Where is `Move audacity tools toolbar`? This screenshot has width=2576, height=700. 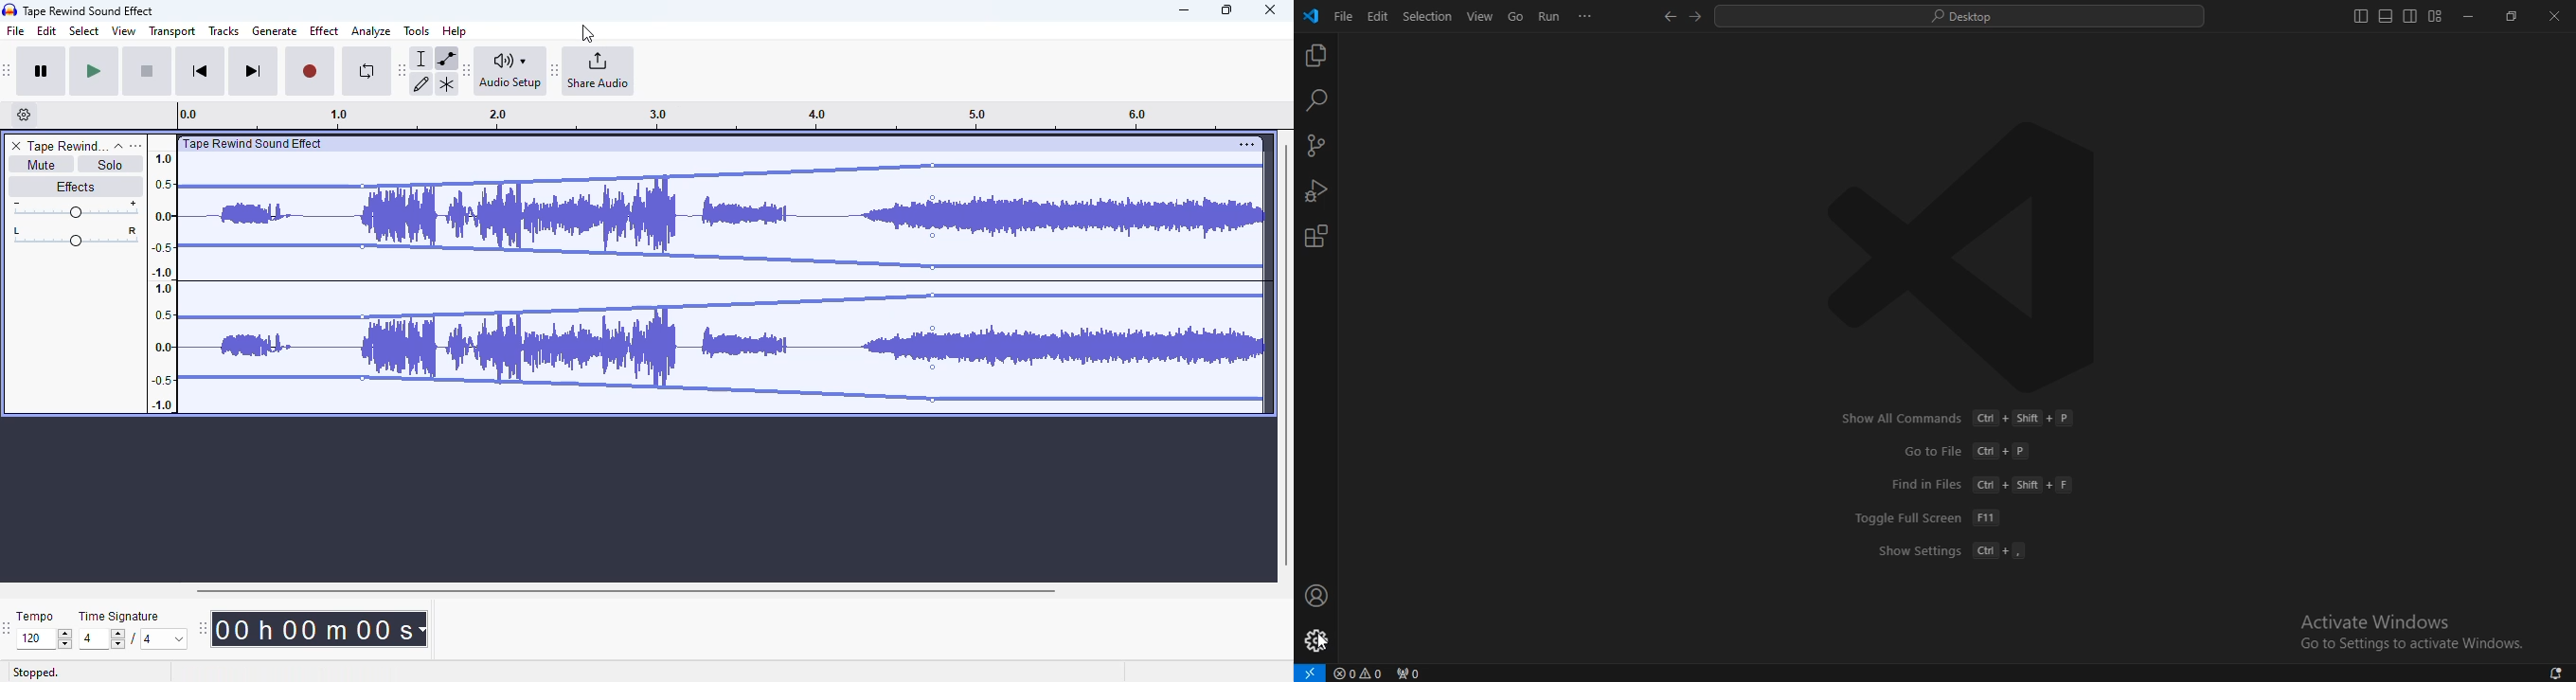
Move audacity tools toolbar is located at coordinates (402, 69).